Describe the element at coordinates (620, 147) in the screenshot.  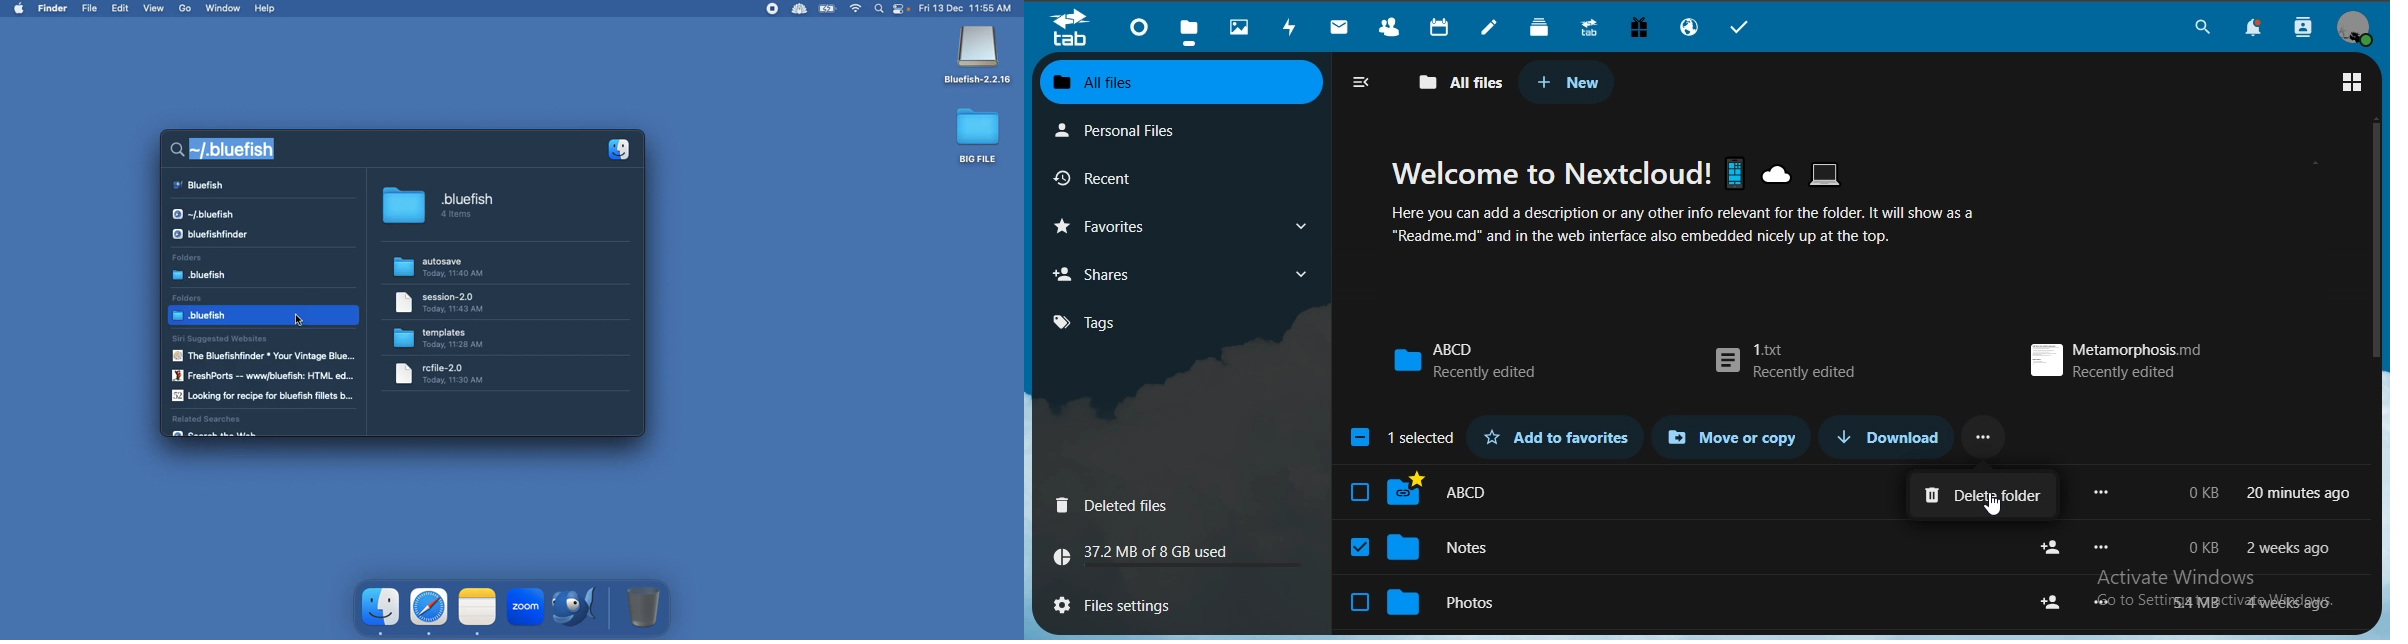
I see `Applications` at that location.